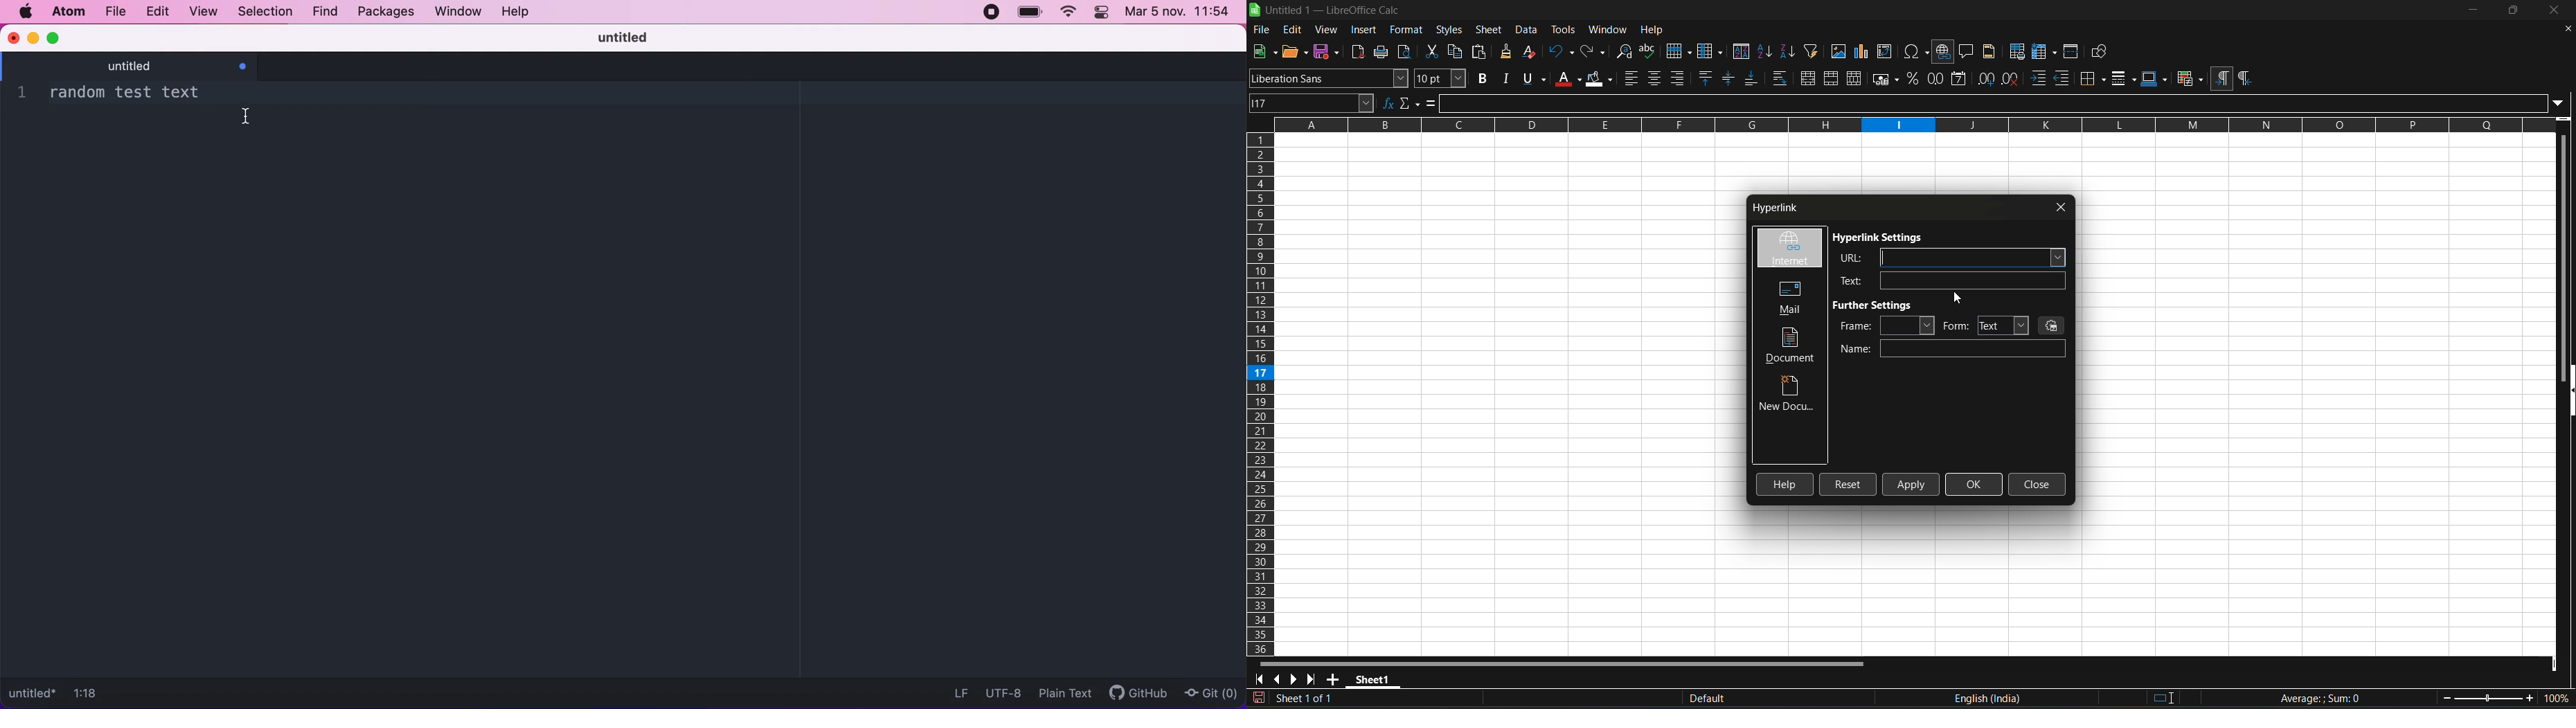  I want to click on file, so click(1262, 31).